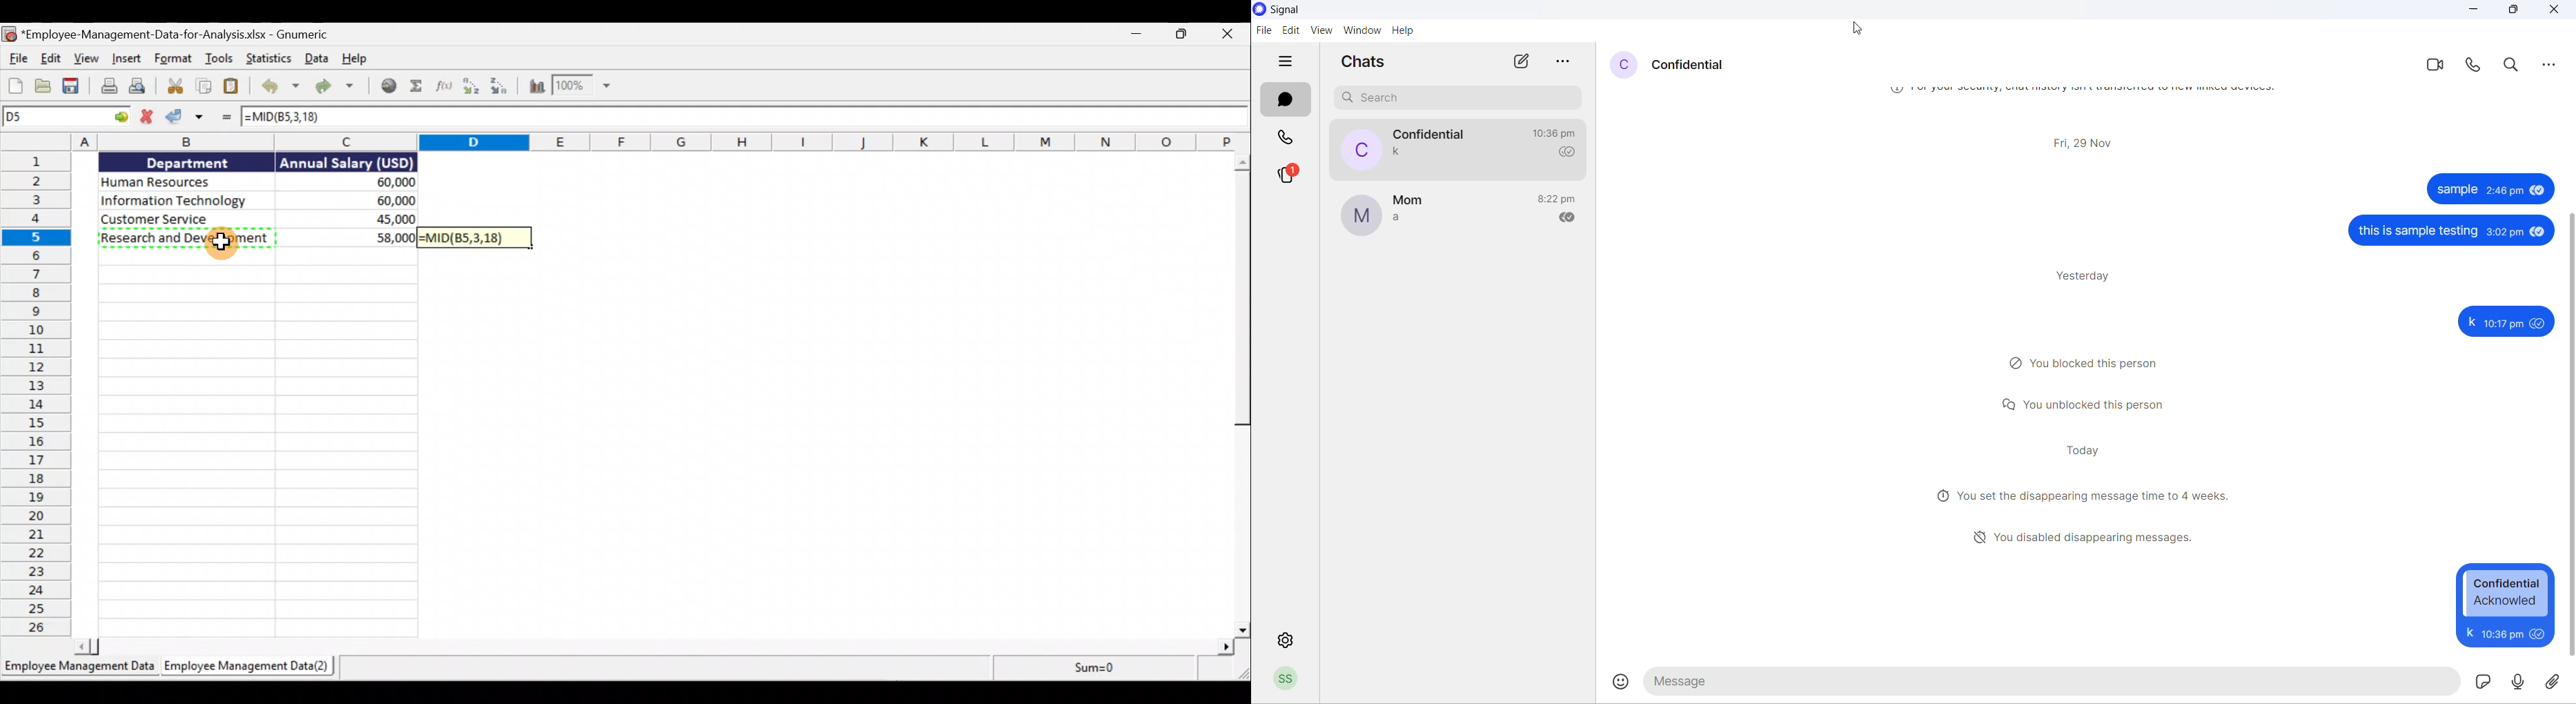  What do you see at coordinates (2052, 681) in the screenshot?
I see `message text area` at bounding box center [2052, 681].